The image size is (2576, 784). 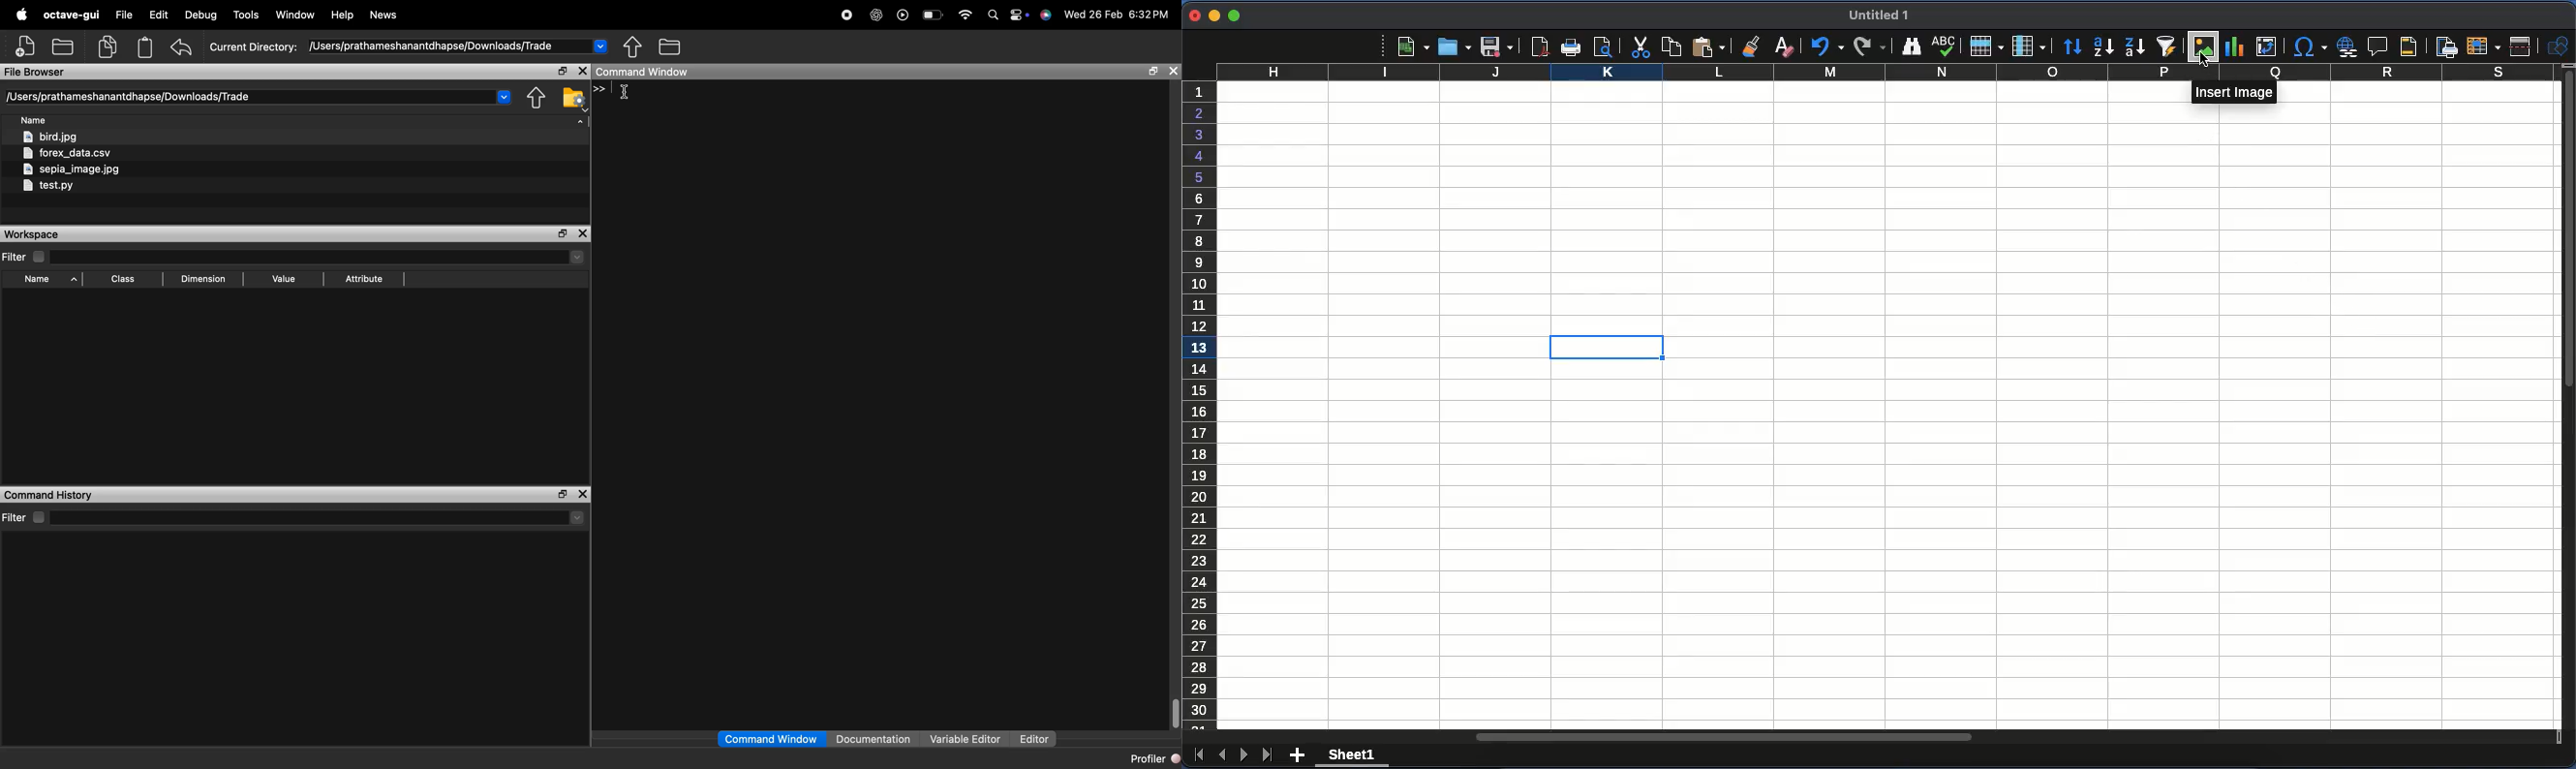 What do you see at coordinates (1751, 45) in the screenshot?
I see `clone formatting` at bounding box center [1751, 45].